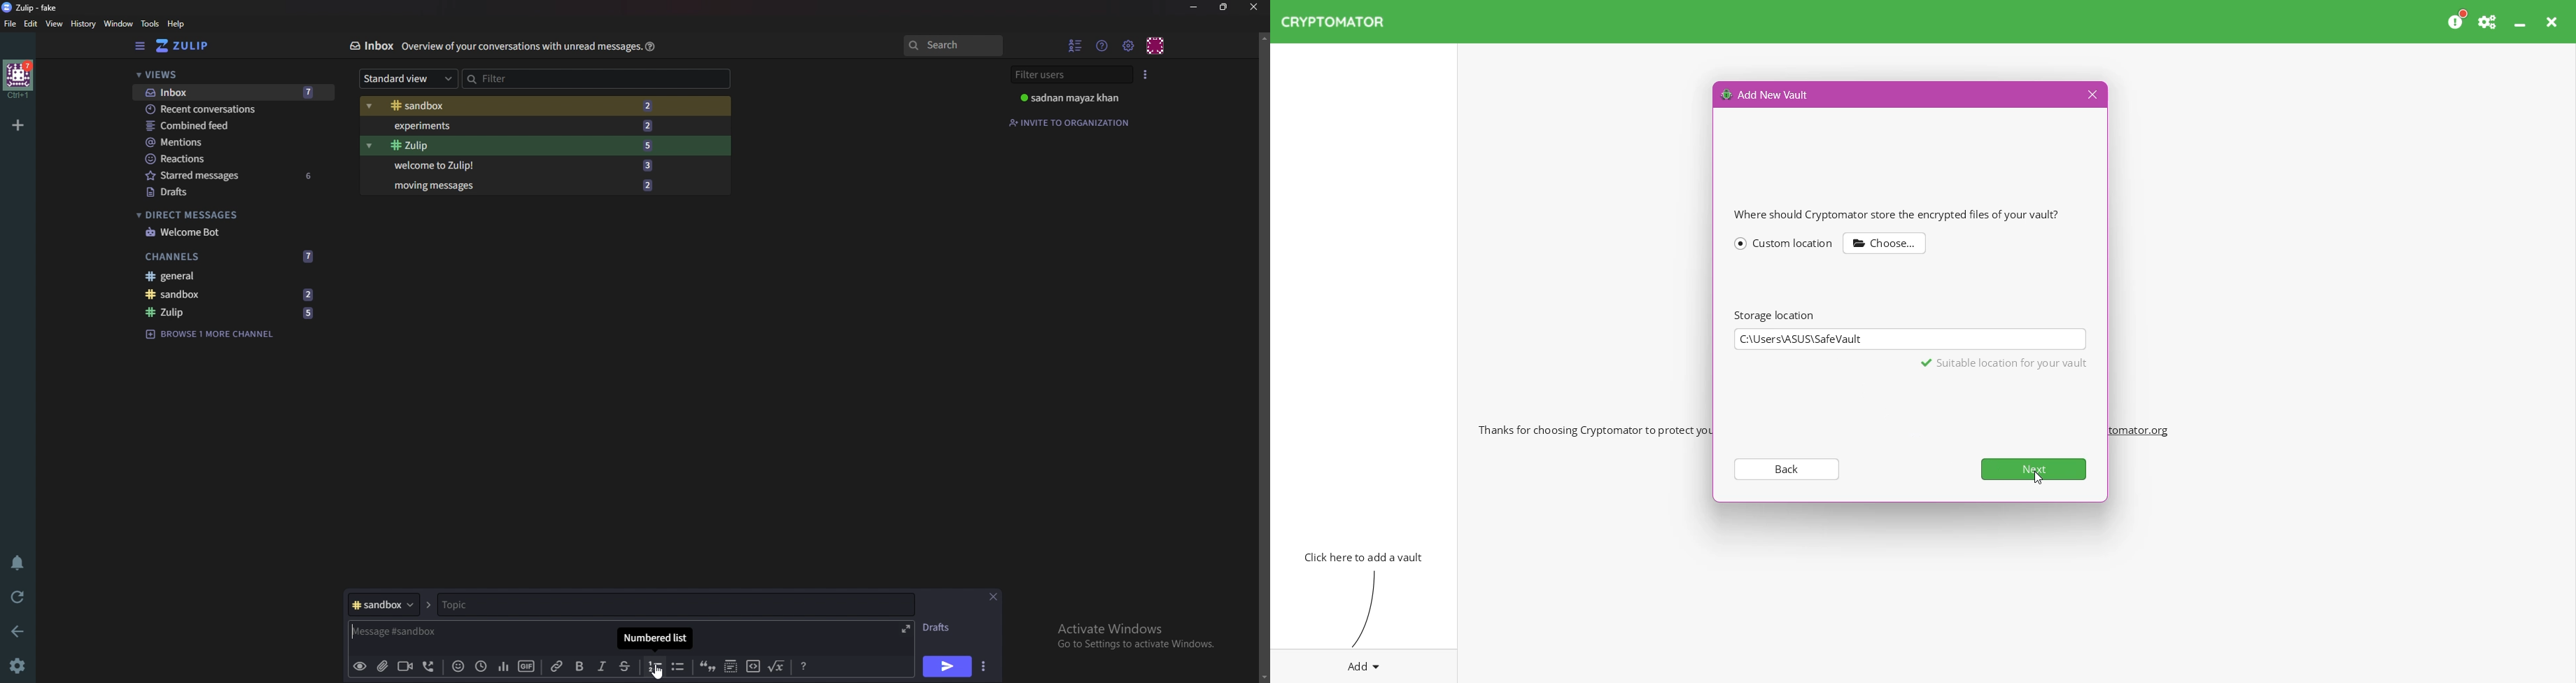 The width and height of the screenshot is (2576, 700). Describe the element at coordinates (2489, 22) in the screenshot. I see `Preferences` at that location.